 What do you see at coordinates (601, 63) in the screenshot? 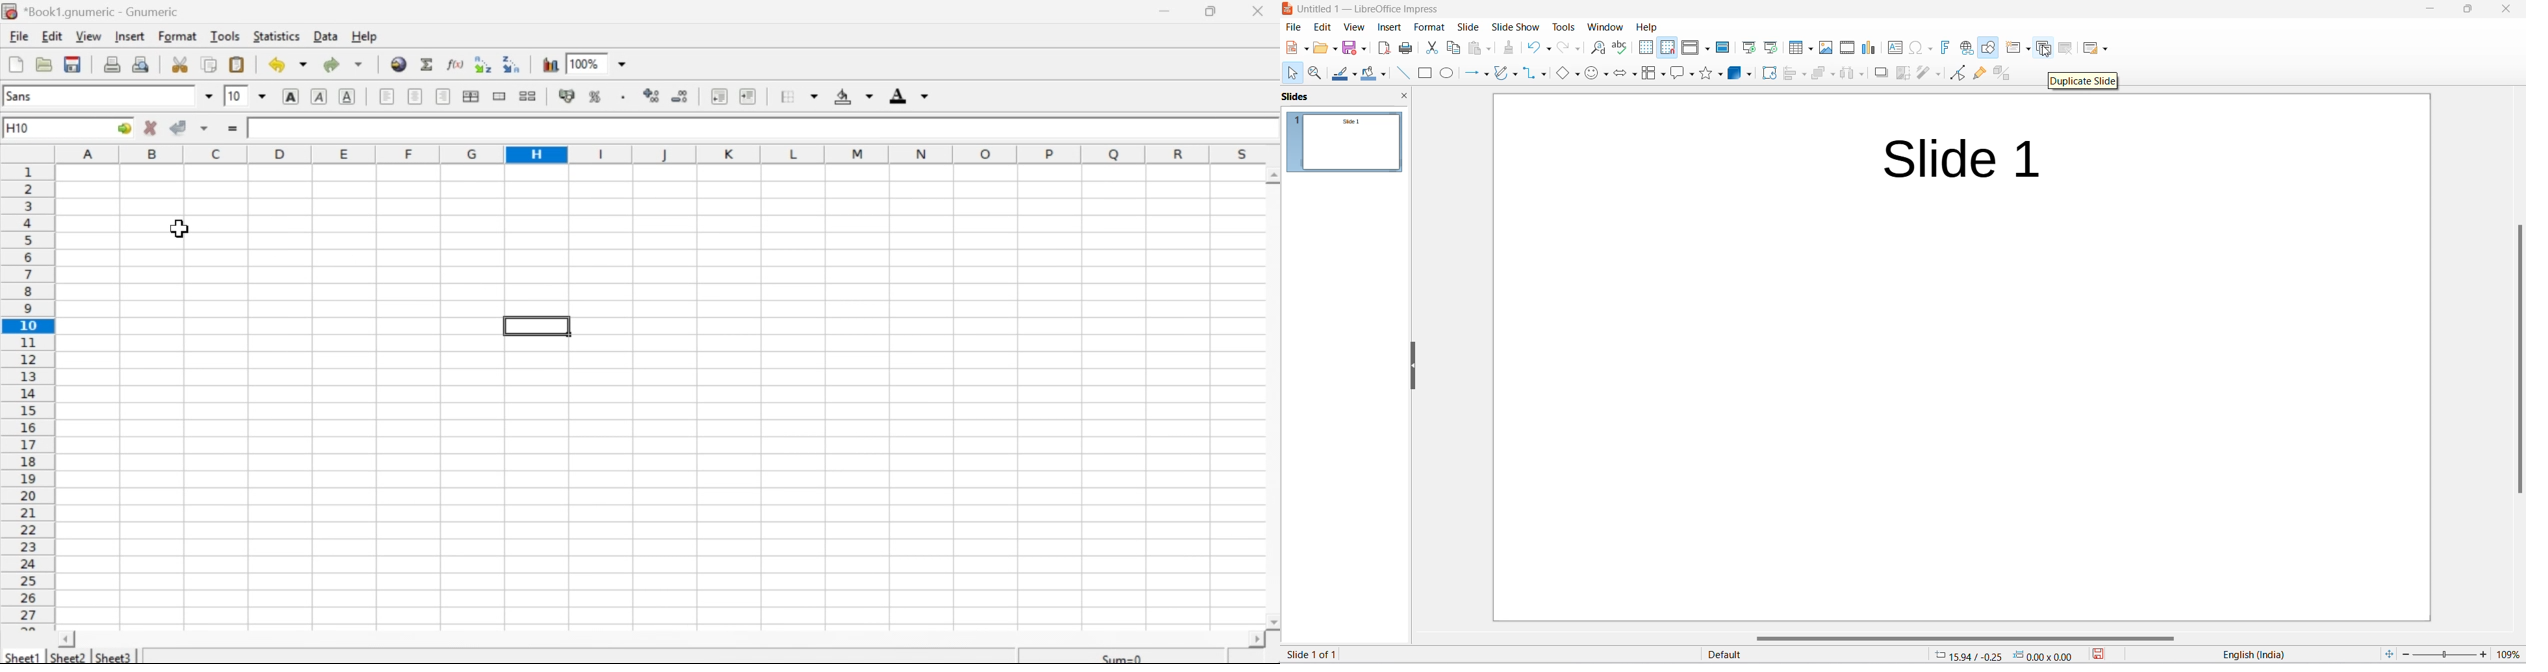
I see `Zoom` at bounding box center [601, 63].